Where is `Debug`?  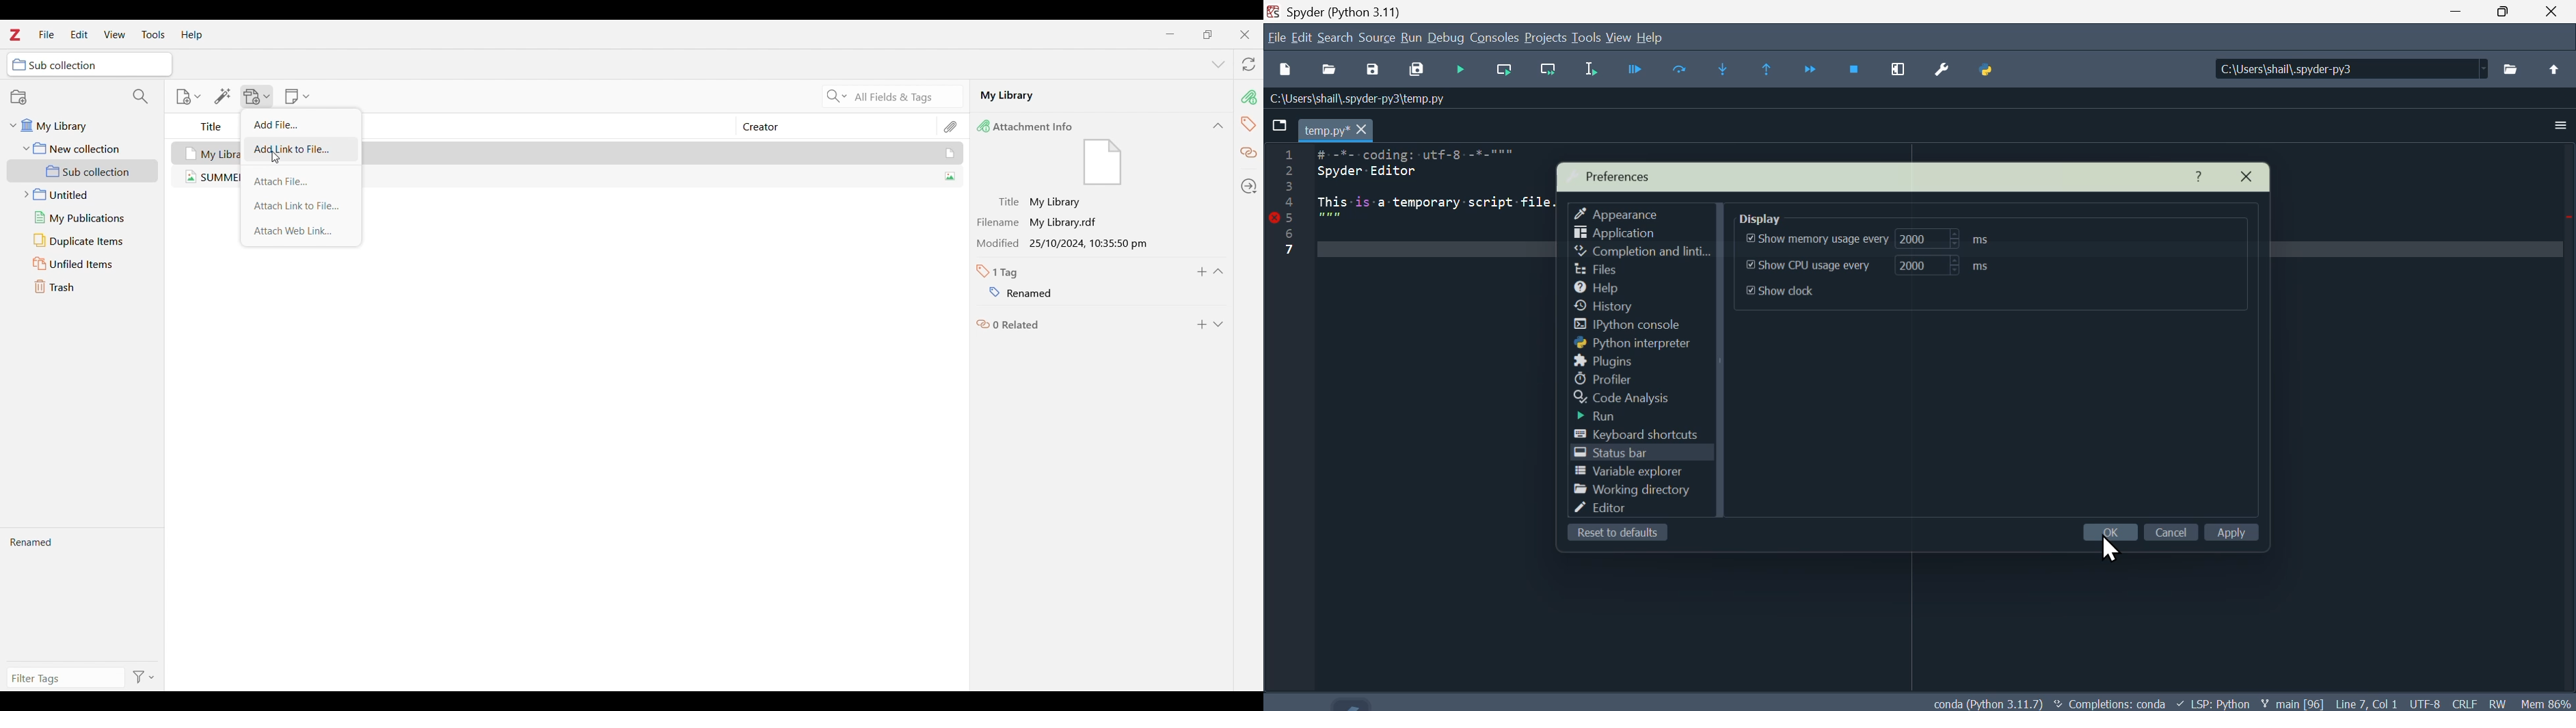 Debug is located at coordinates (1447, 38).